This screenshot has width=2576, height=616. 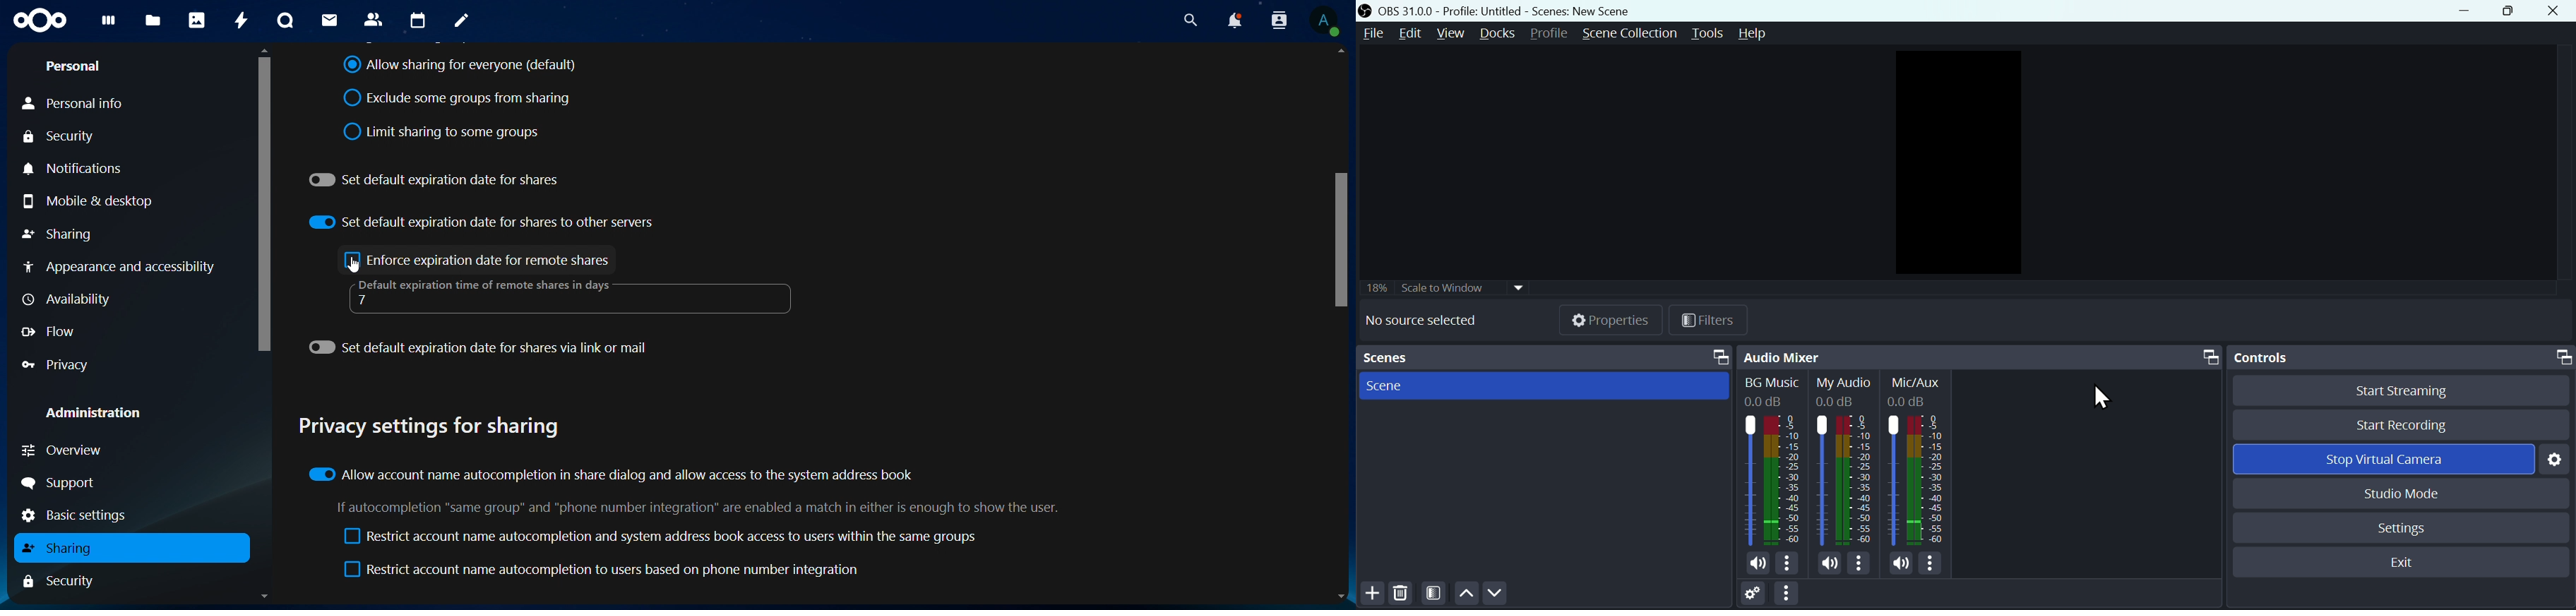 What do you see at coordinates (1789, 594) in the screenshot?
I see `More options` at bounding box center [1789, 594].